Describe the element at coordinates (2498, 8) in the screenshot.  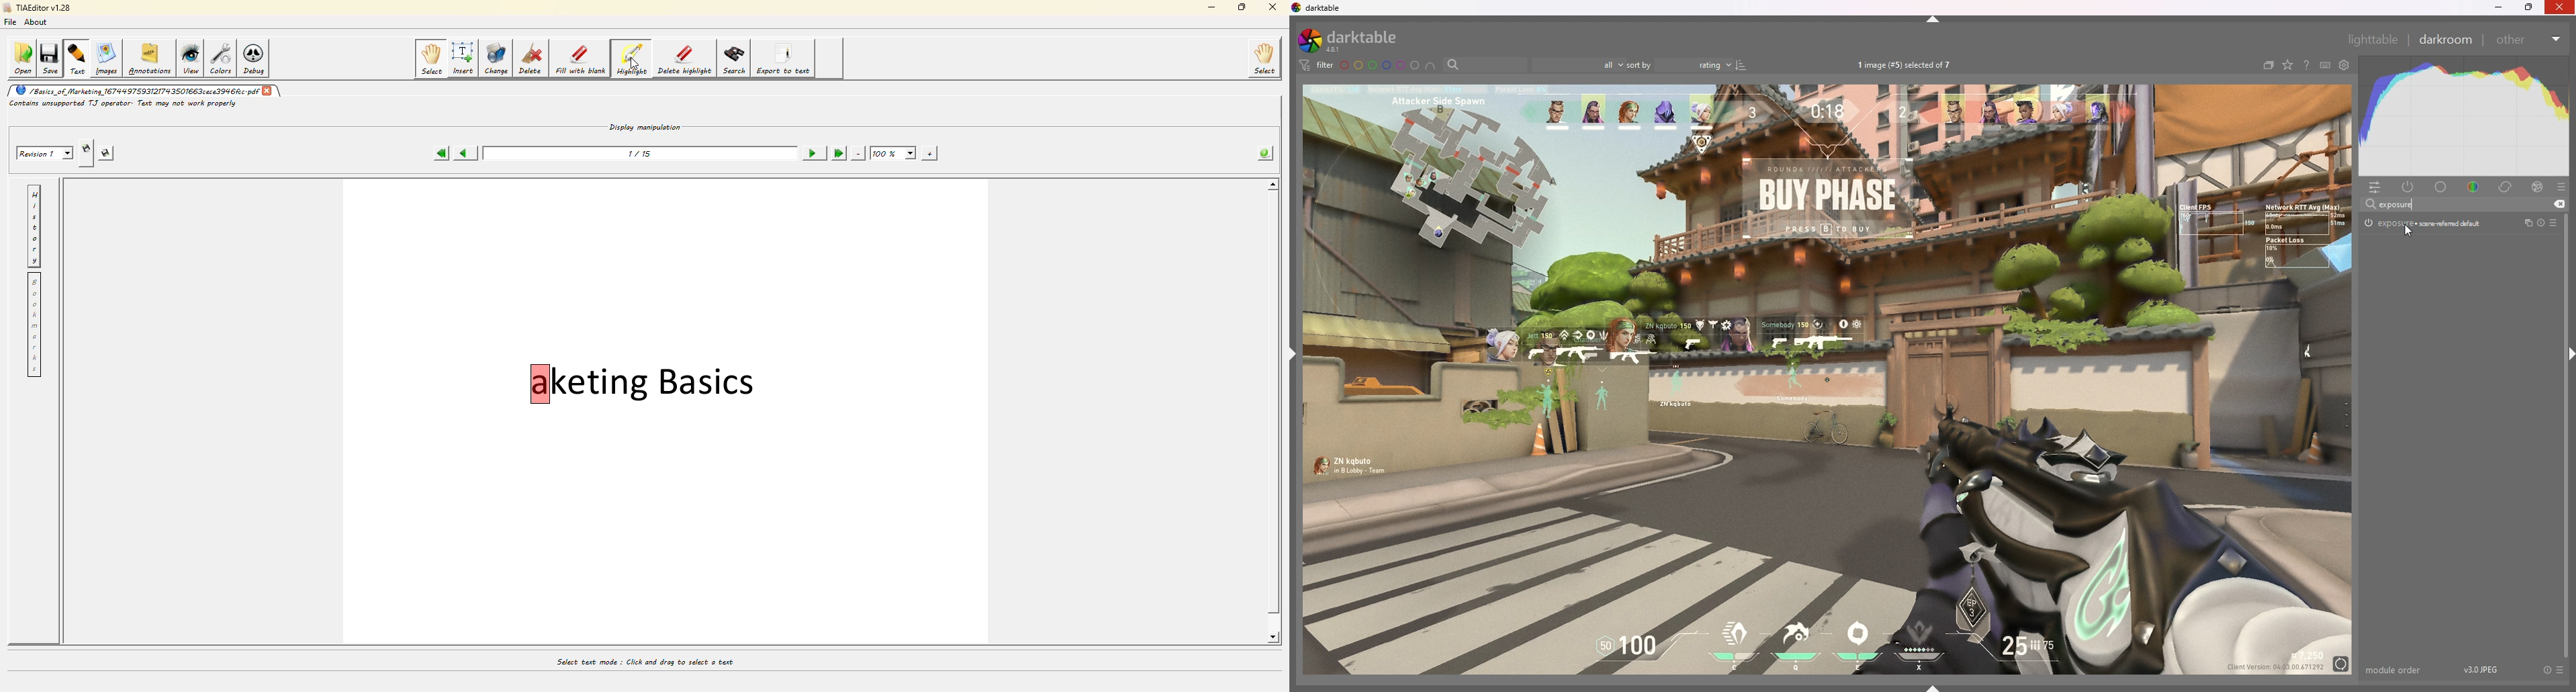
I see `minimize` at that location.